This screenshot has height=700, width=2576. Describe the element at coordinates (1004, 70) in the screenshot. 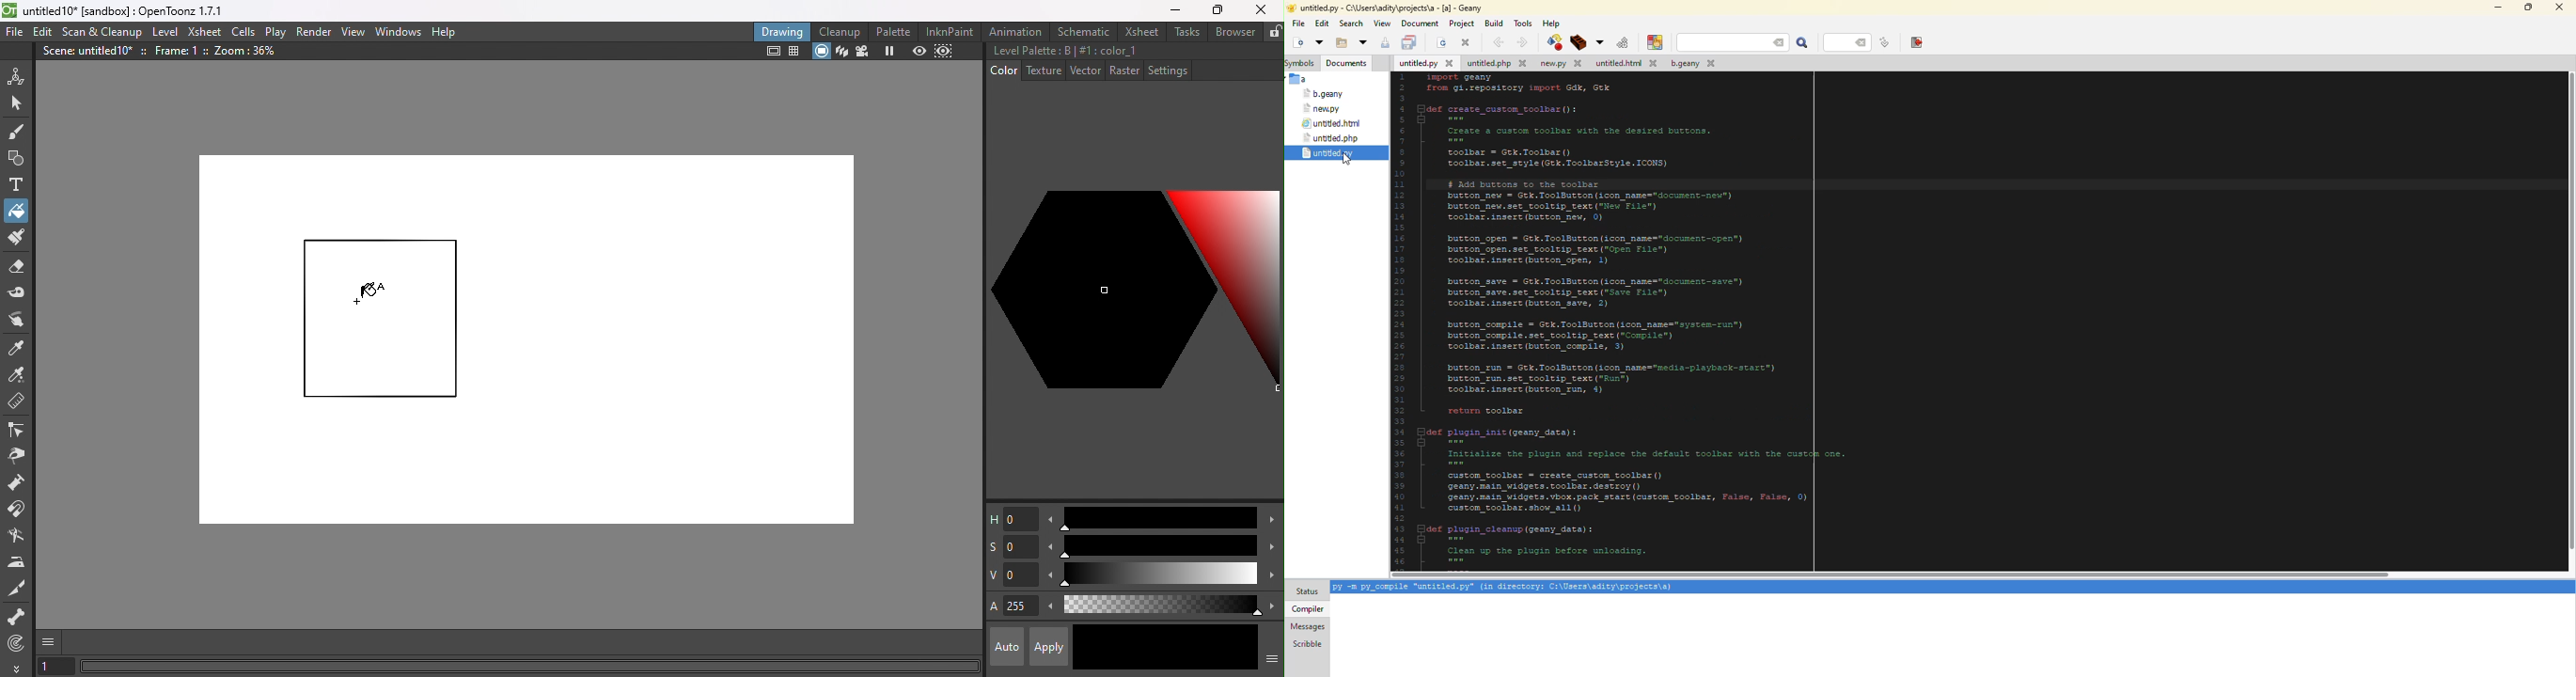

I see `Color` at that location.